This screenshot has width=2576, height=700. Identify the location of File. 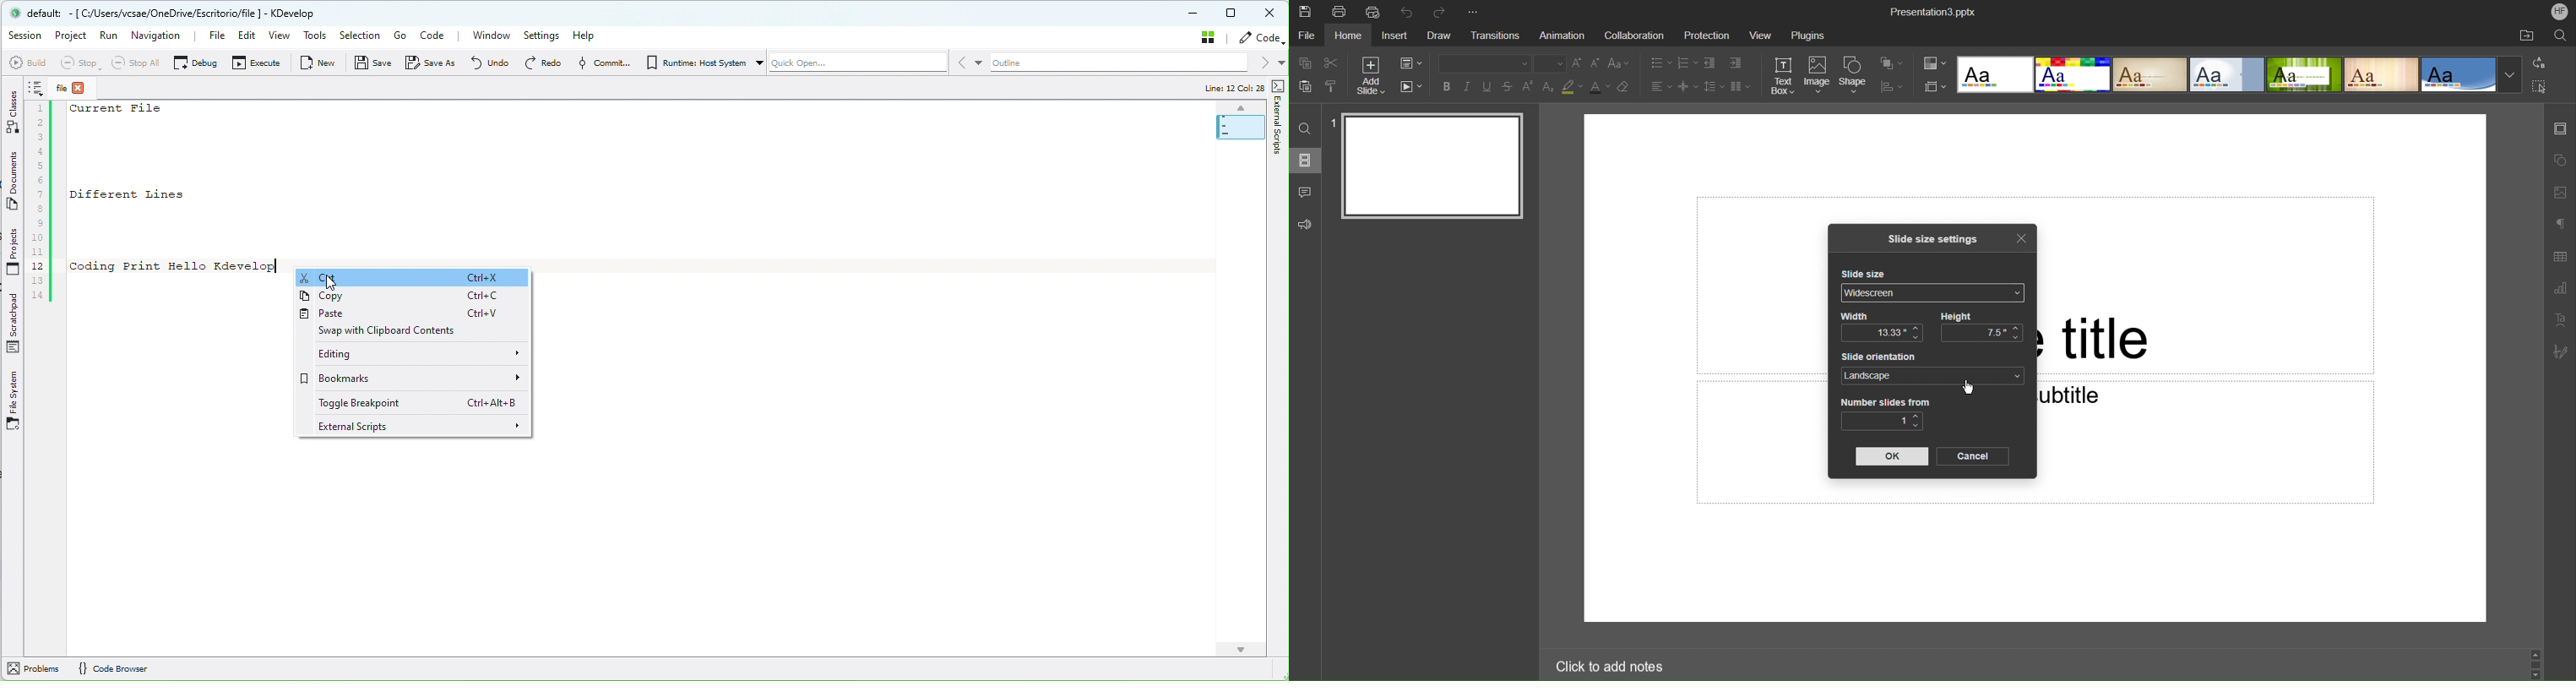
(209, 35).